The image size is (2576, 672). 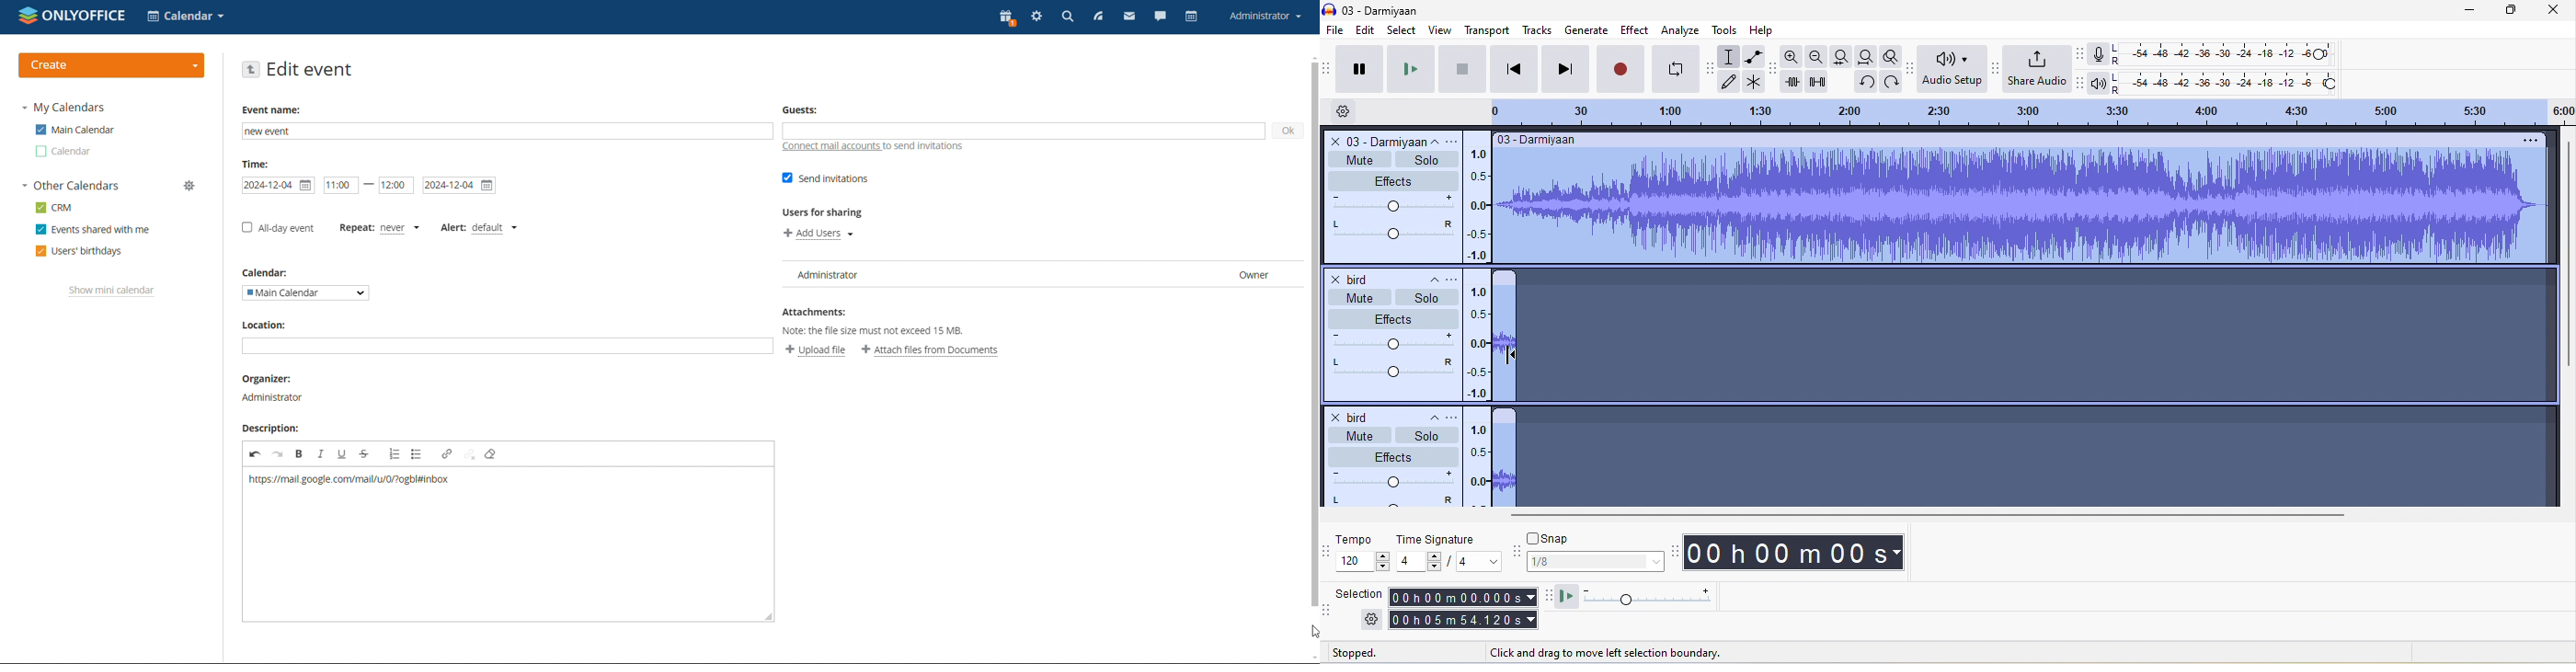 What do you see at coordinates (1437, 30) in the screenshot?
I see `view` at bounding box center [1437, 30].